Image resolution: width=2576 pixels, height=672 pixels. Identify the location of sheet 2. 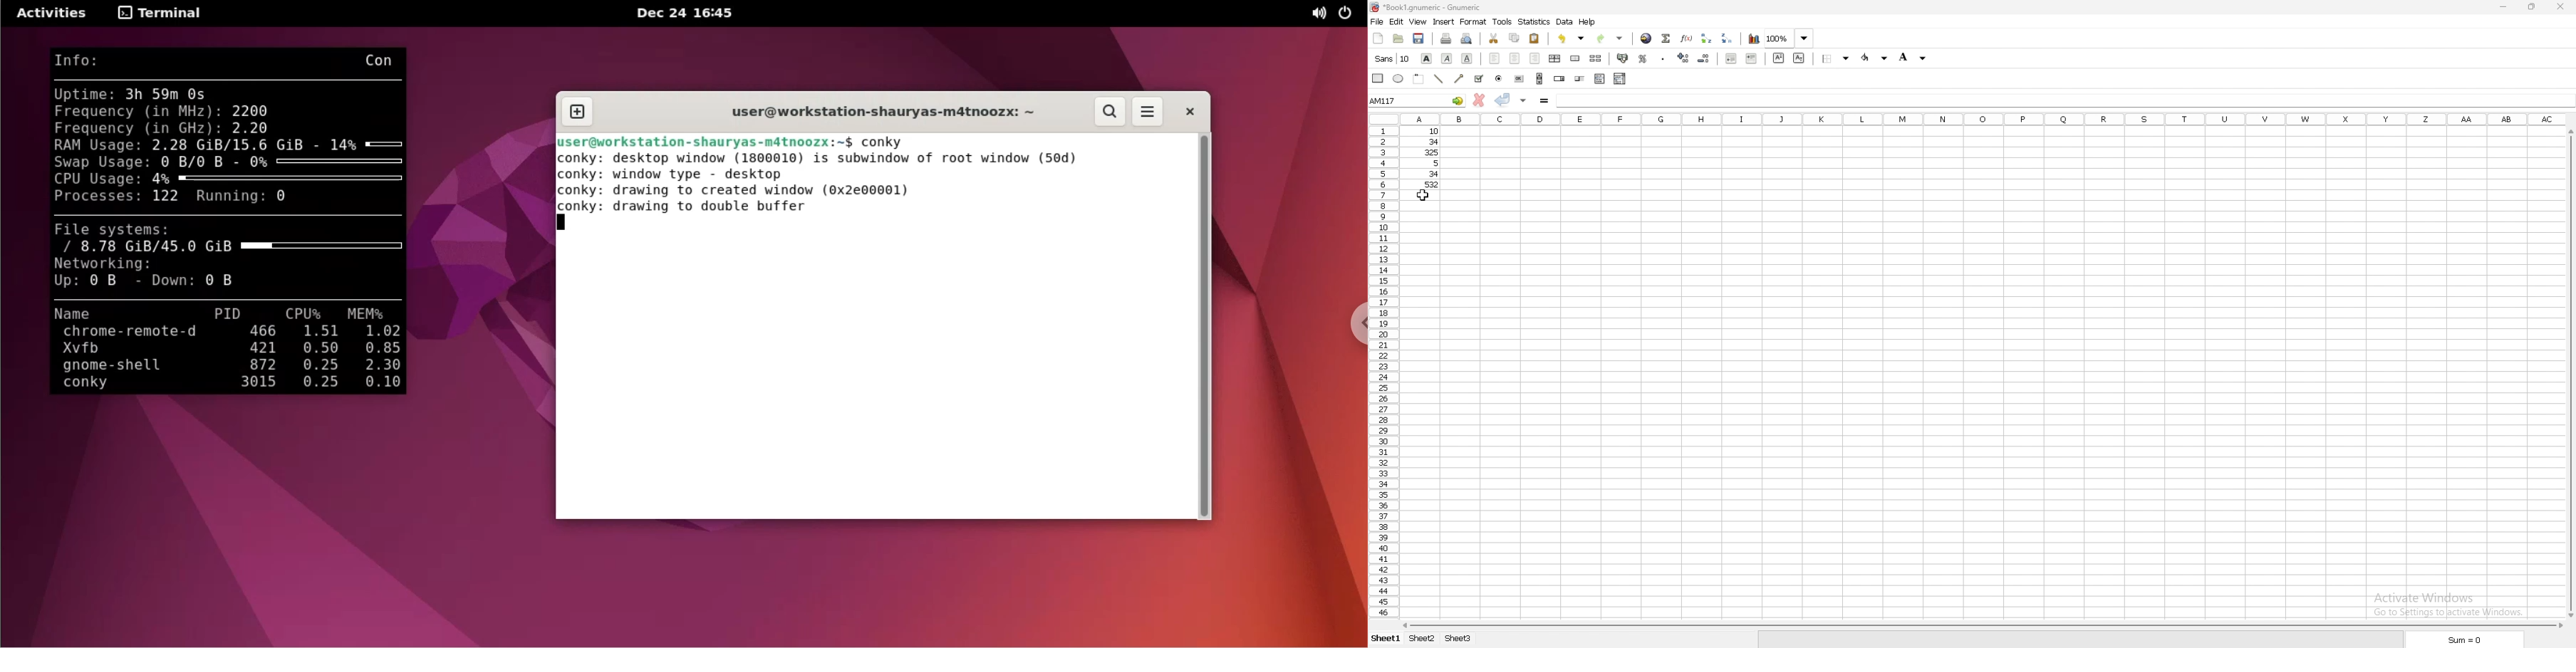
(1422, 638).